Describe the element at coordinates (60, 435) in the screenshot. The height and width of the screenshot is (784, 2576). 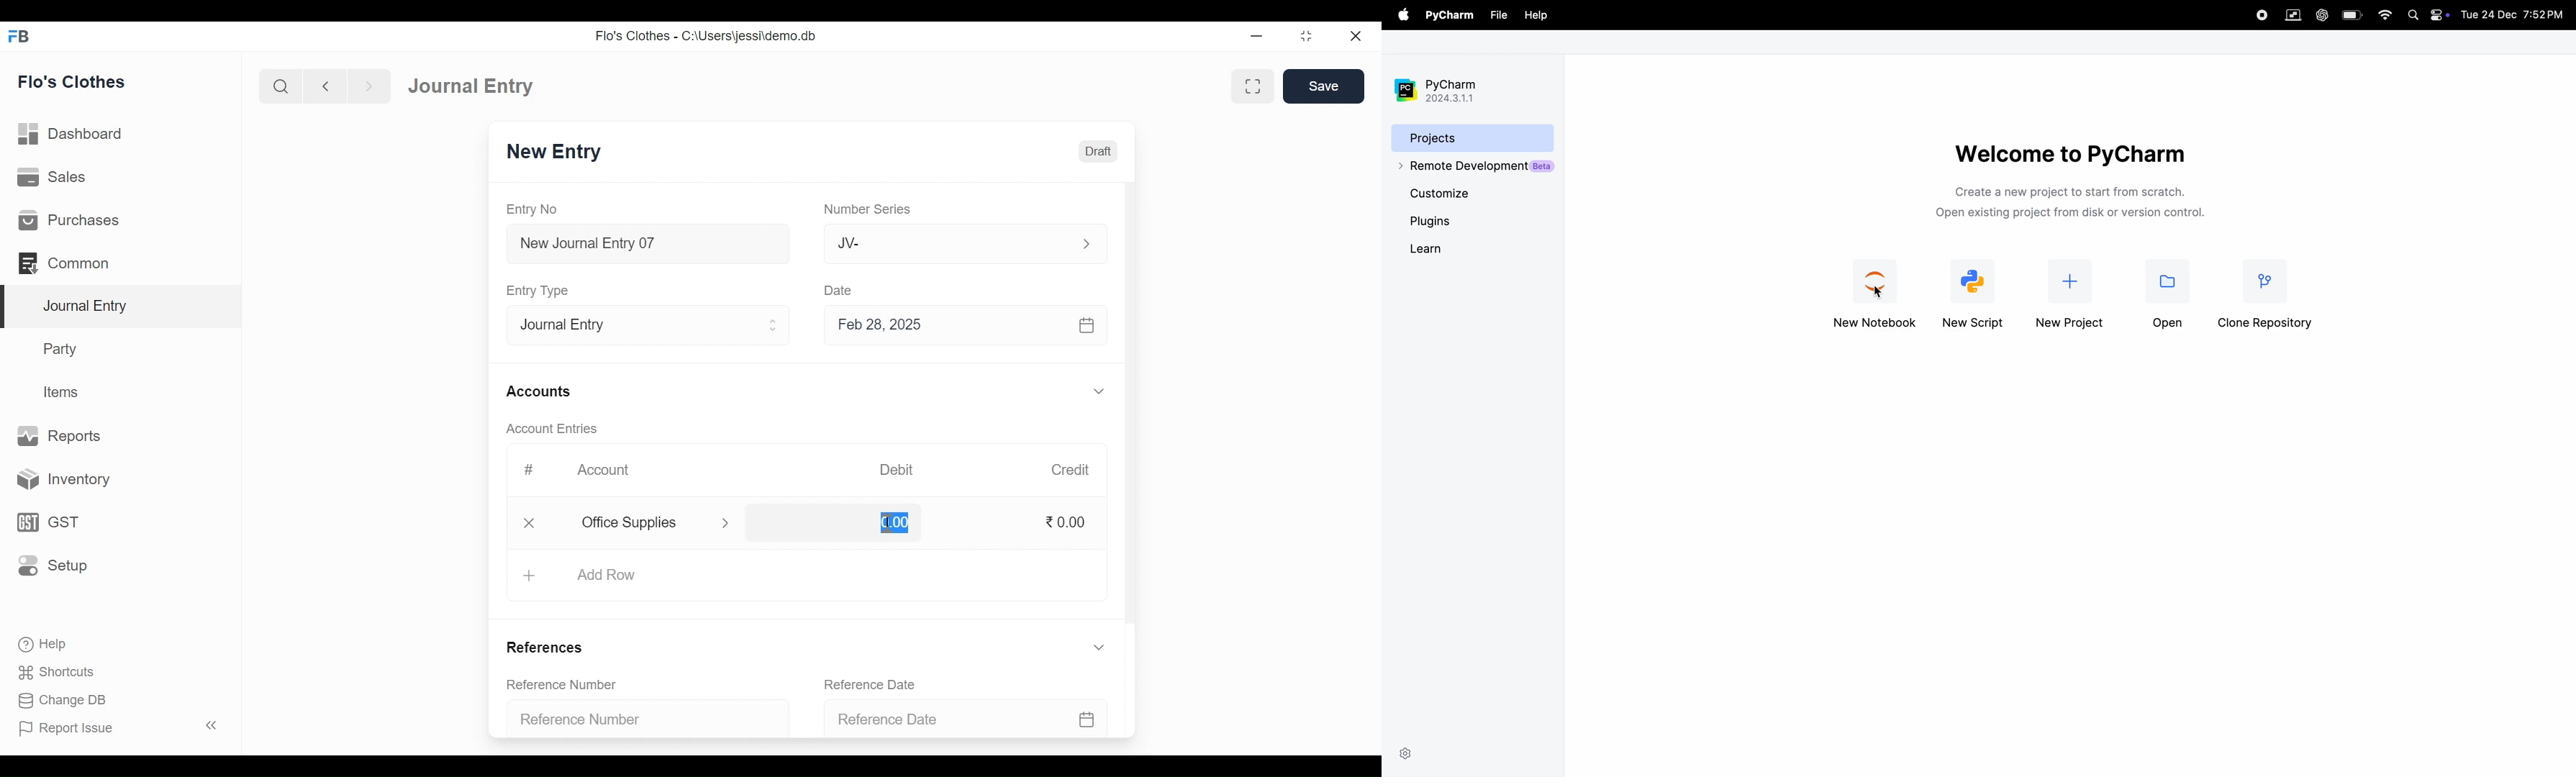
I see `Reports` at that location.